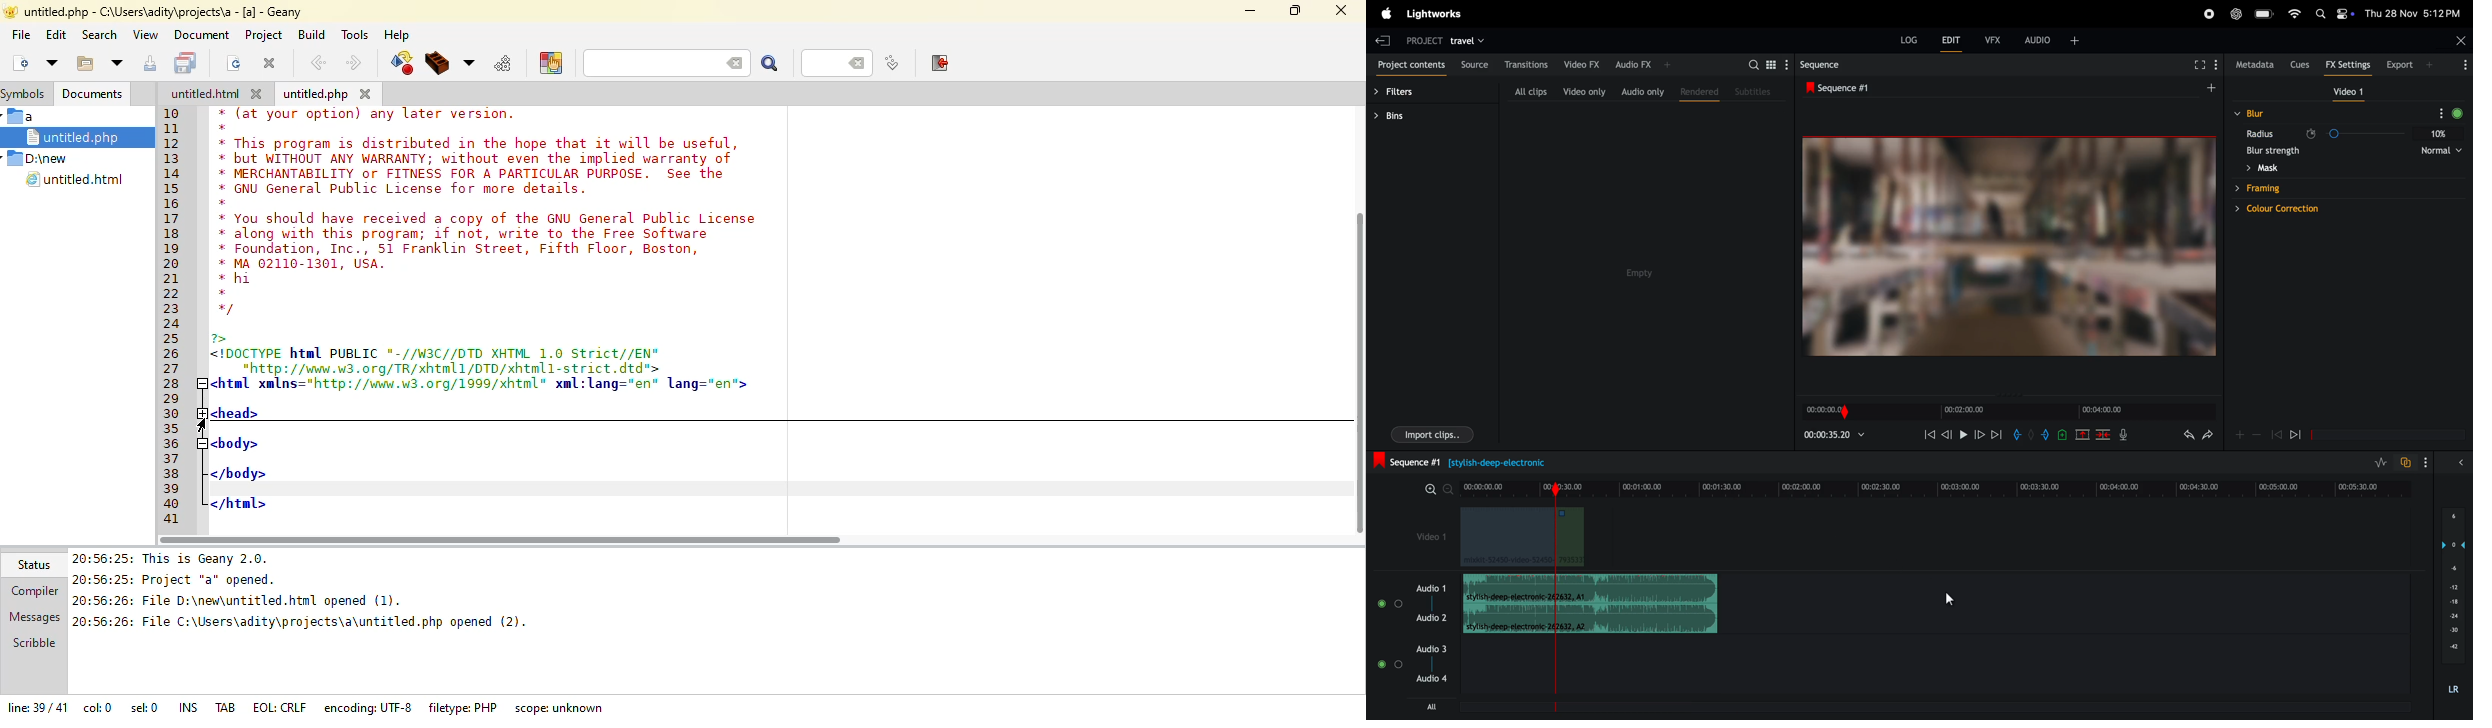 The image size is (2492, 728). I want to click on add an out mark, so click(2043, 436).